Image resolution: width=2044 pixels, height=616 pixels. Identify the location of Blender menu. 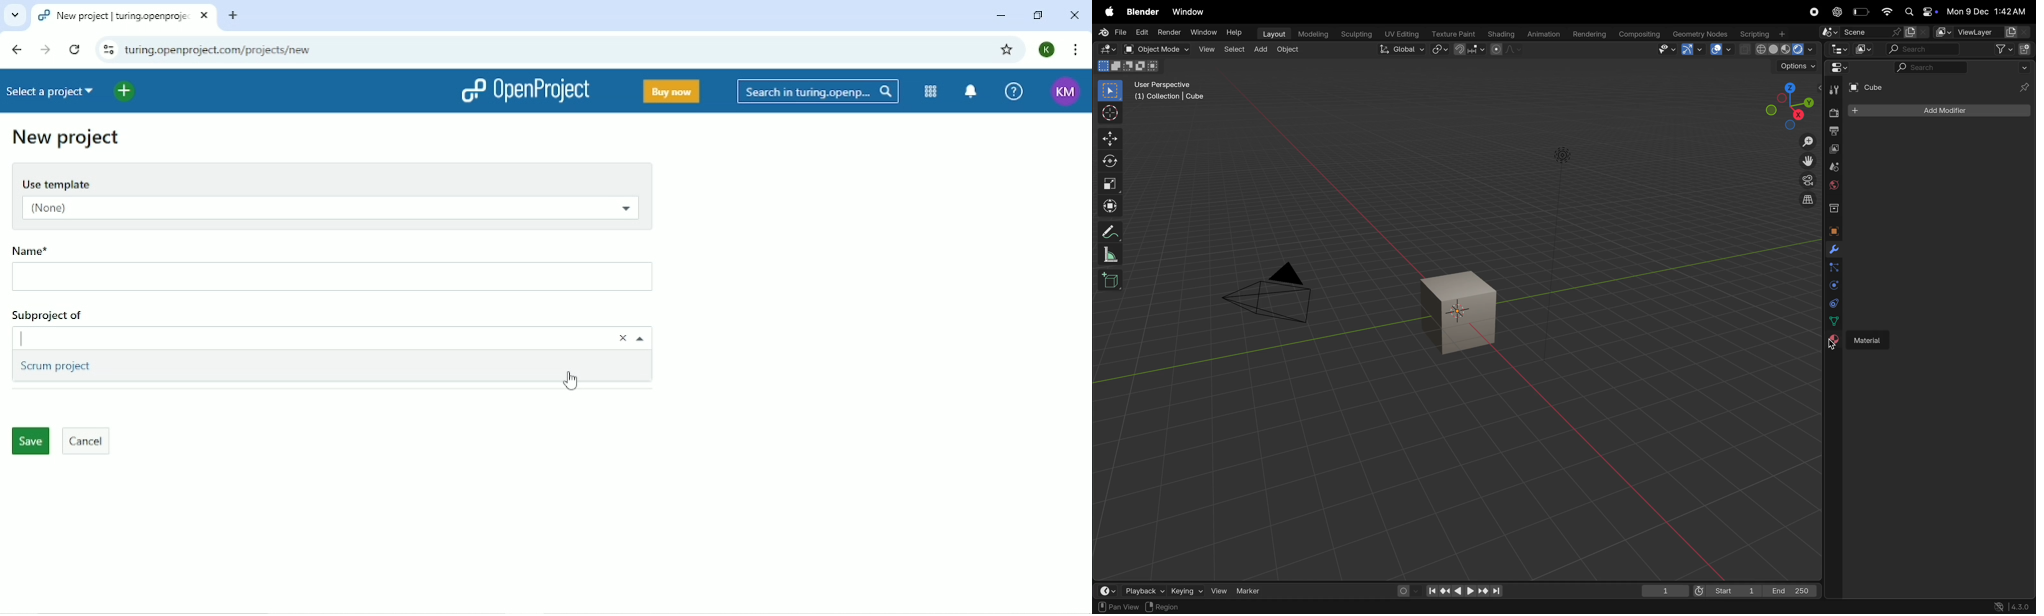
(1142, 12).